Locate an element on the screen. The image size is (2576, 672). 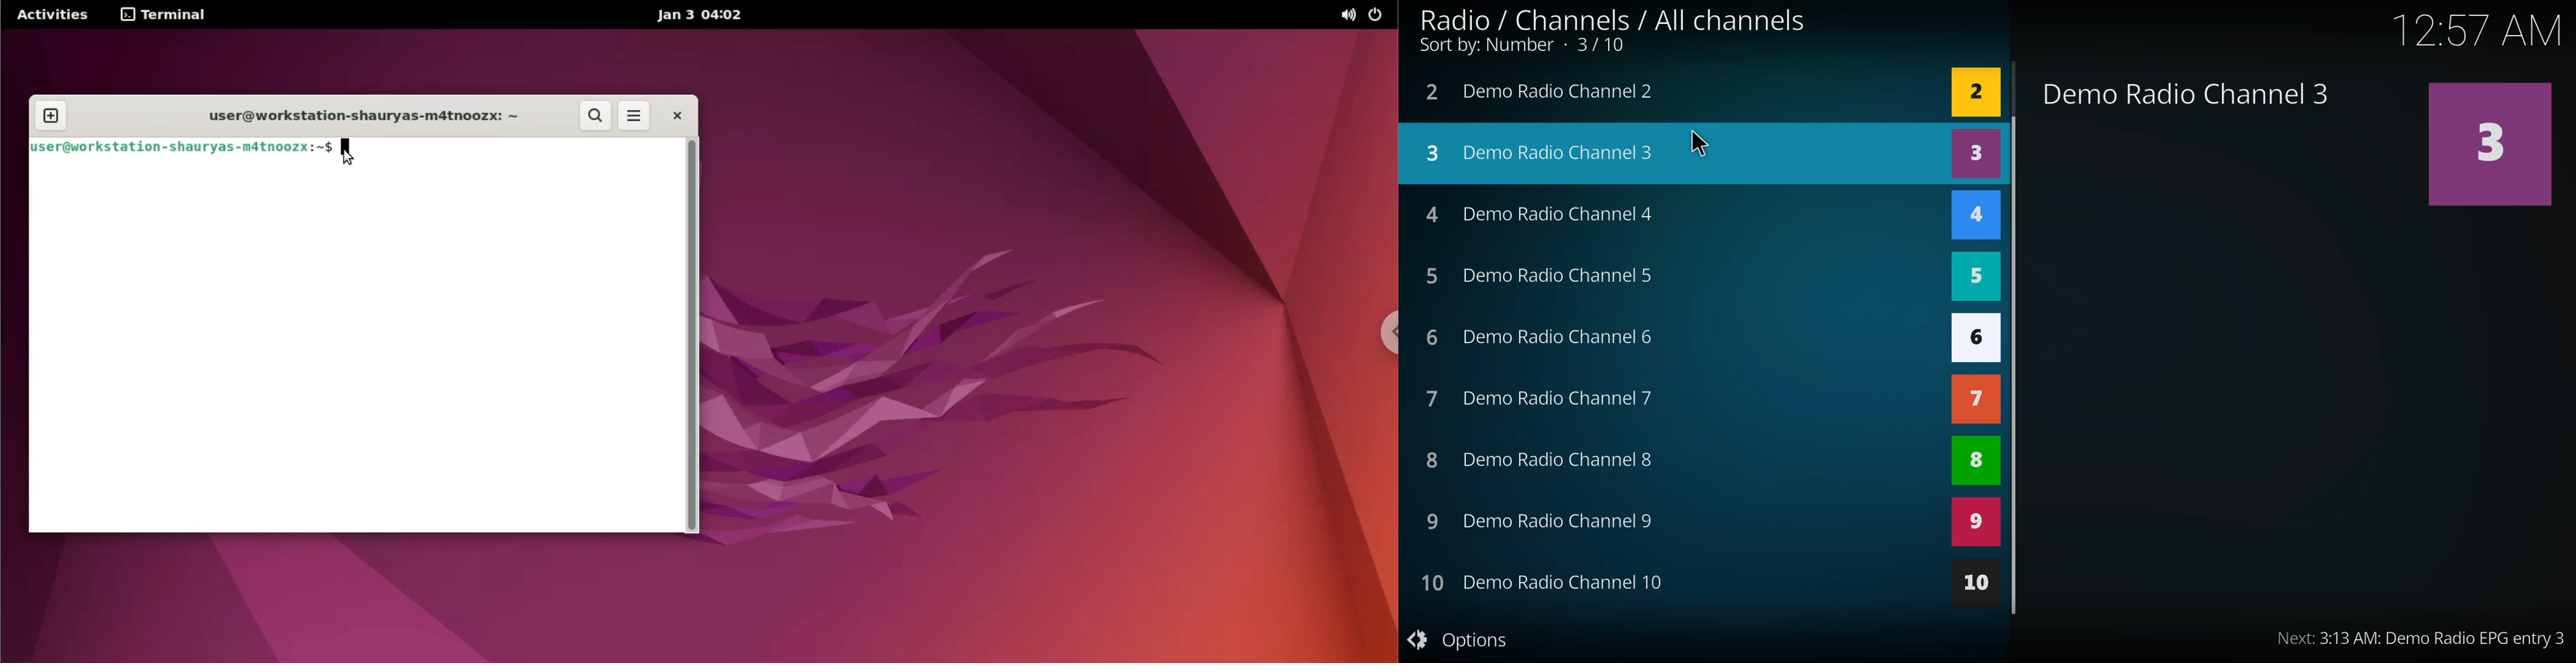
10 Demo Radio Channel 10 is located at coordinates (1547, 583).